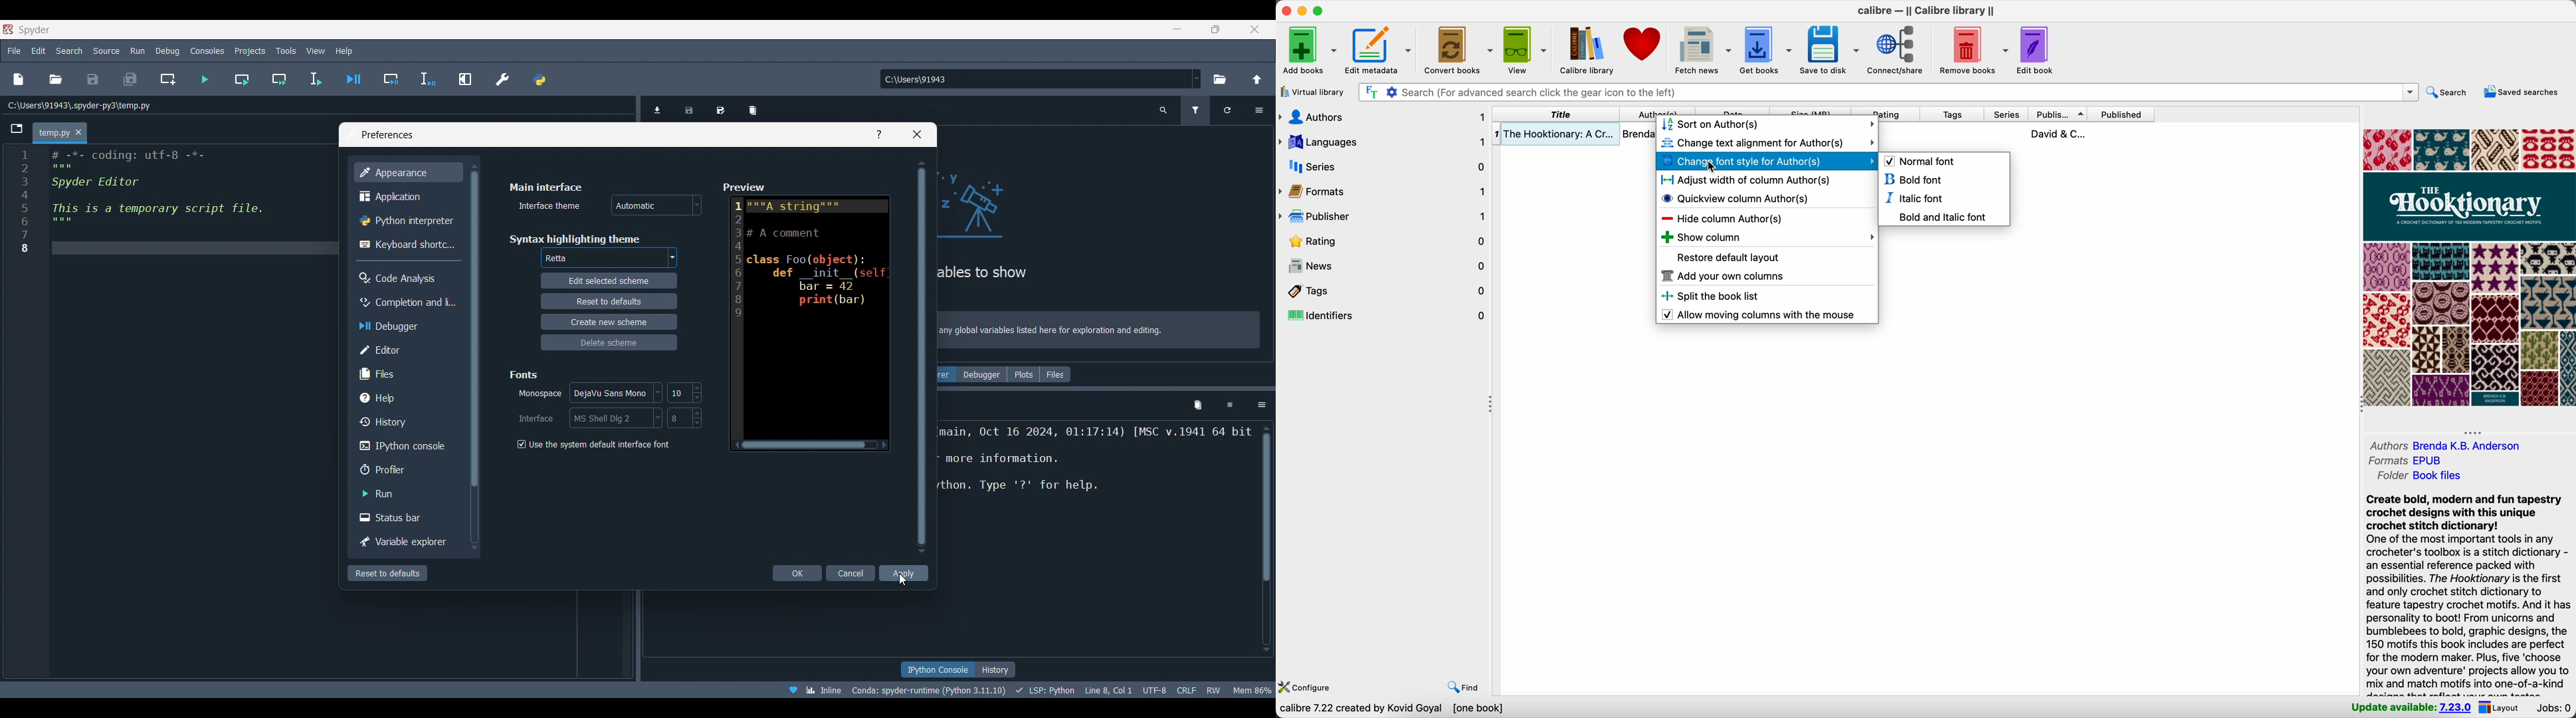  What do you see at coordinates (391, 79) in the screenshot?
I see `Debug cell` at bounding box center [391, 79].